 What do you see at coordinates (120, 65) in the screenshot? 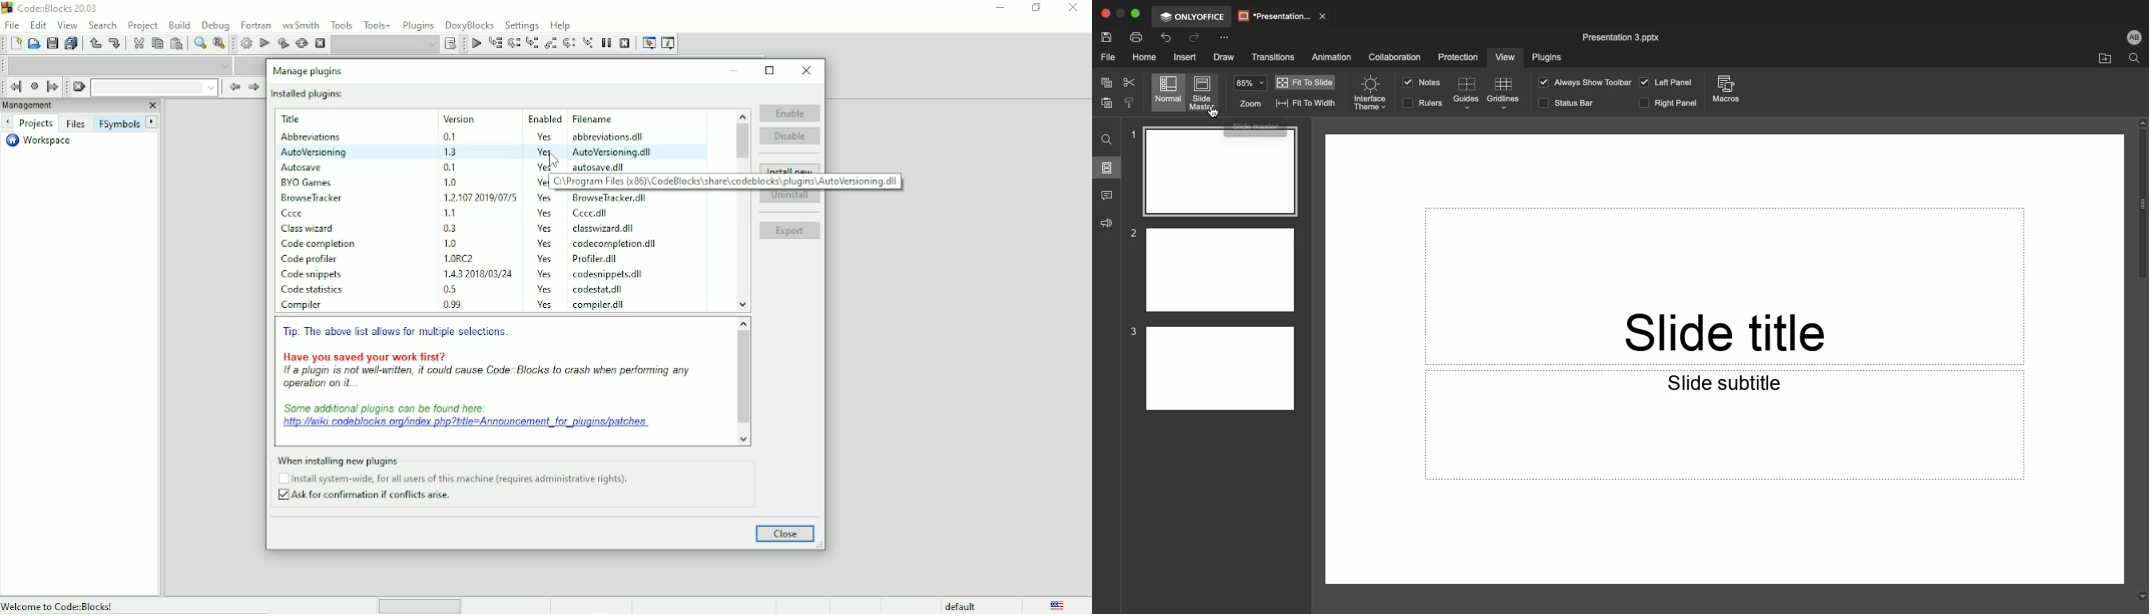
I see `Code completion compiler` at bounding box center [120, 65].